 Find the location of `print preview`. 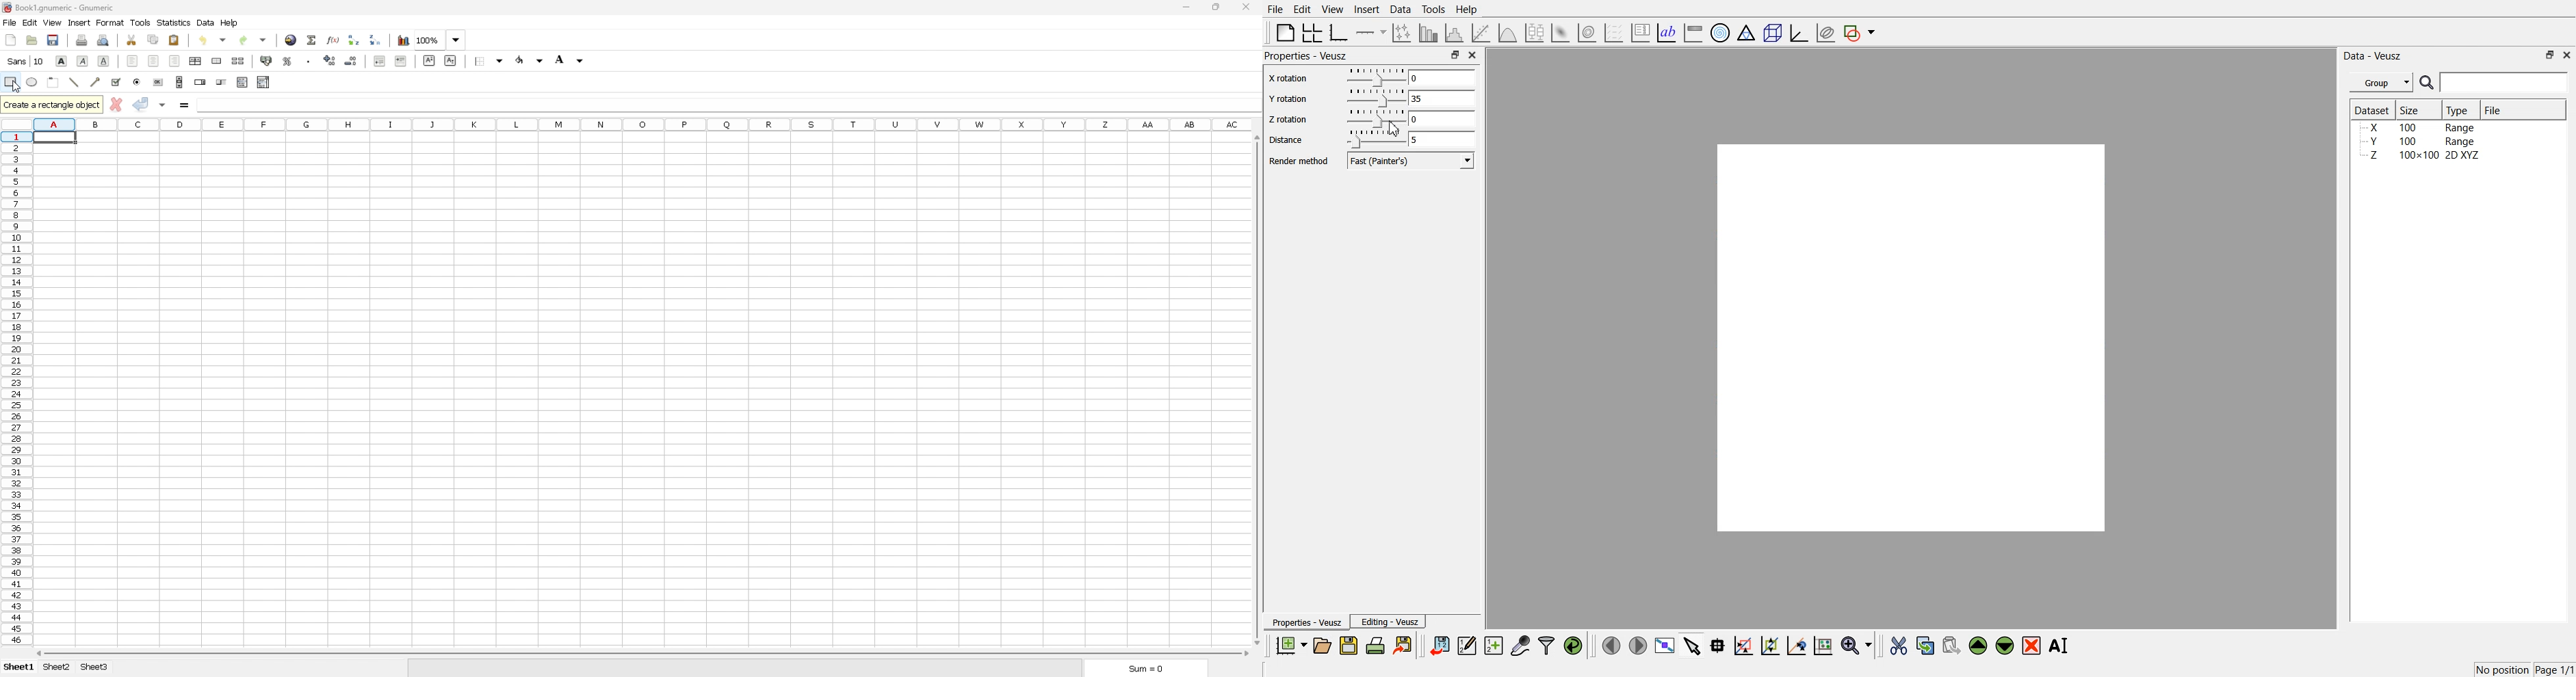

print preview is located at coordinates (105, 40).